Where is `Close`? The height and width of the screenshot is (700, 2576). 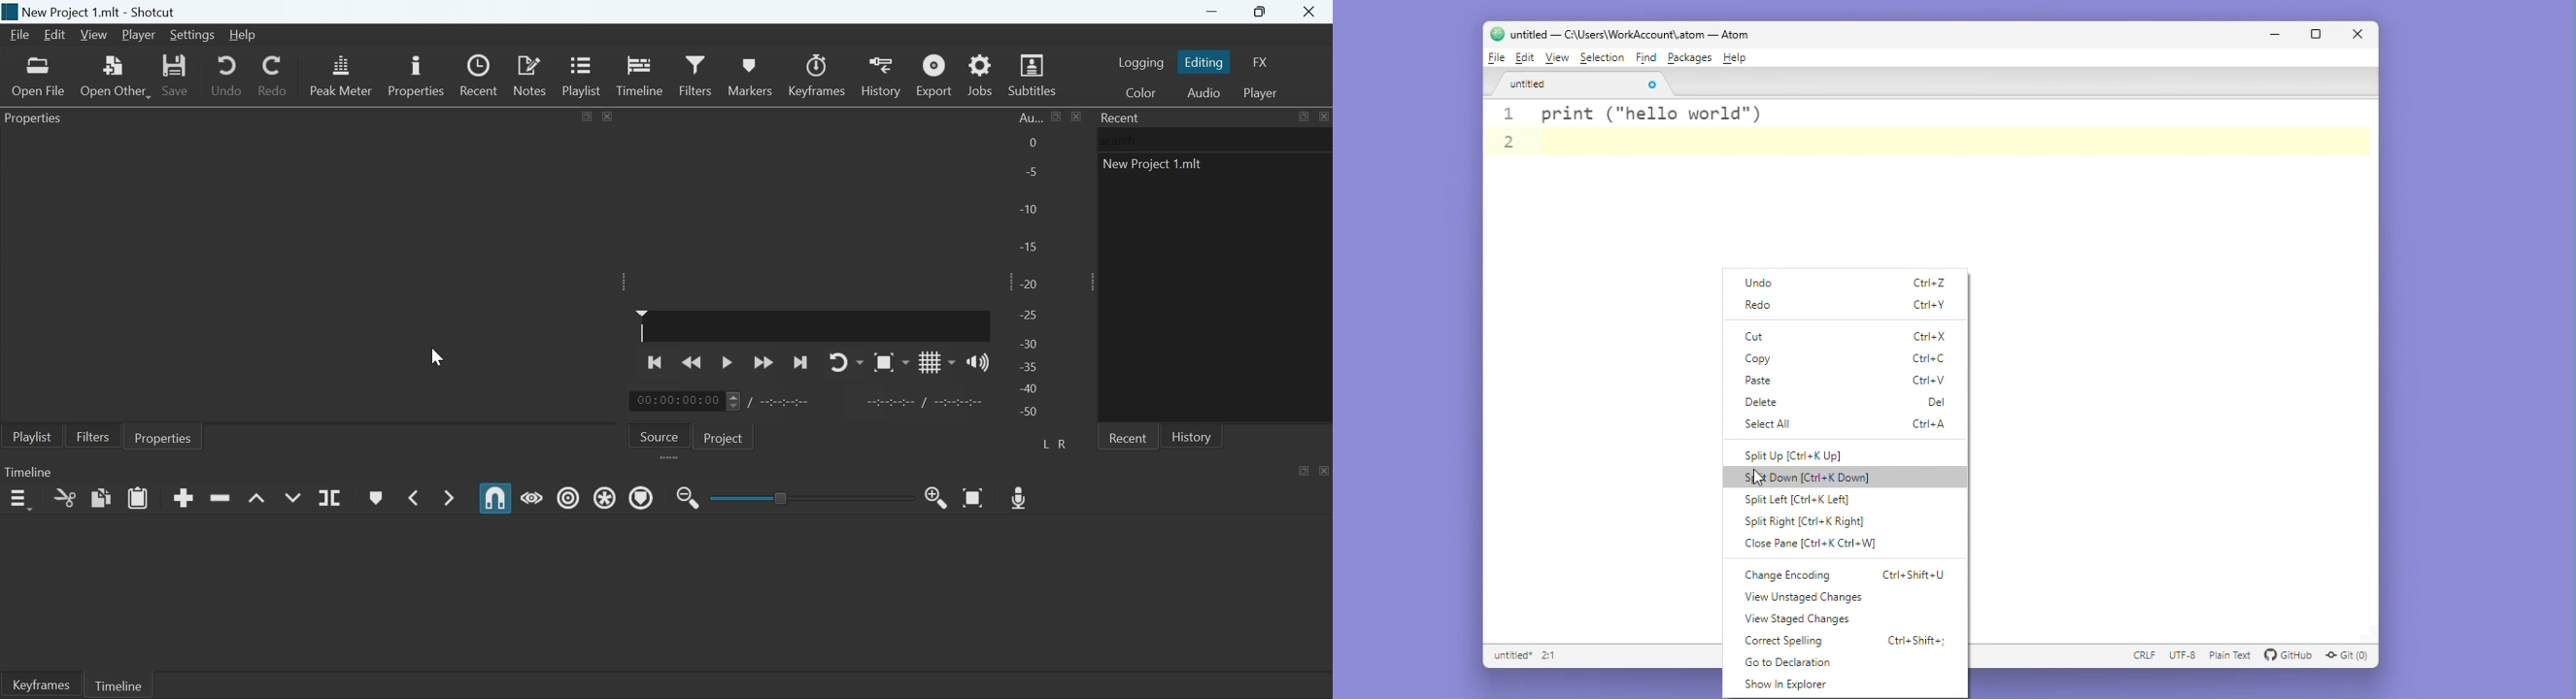 Close is located at coordinates (1311, 13).